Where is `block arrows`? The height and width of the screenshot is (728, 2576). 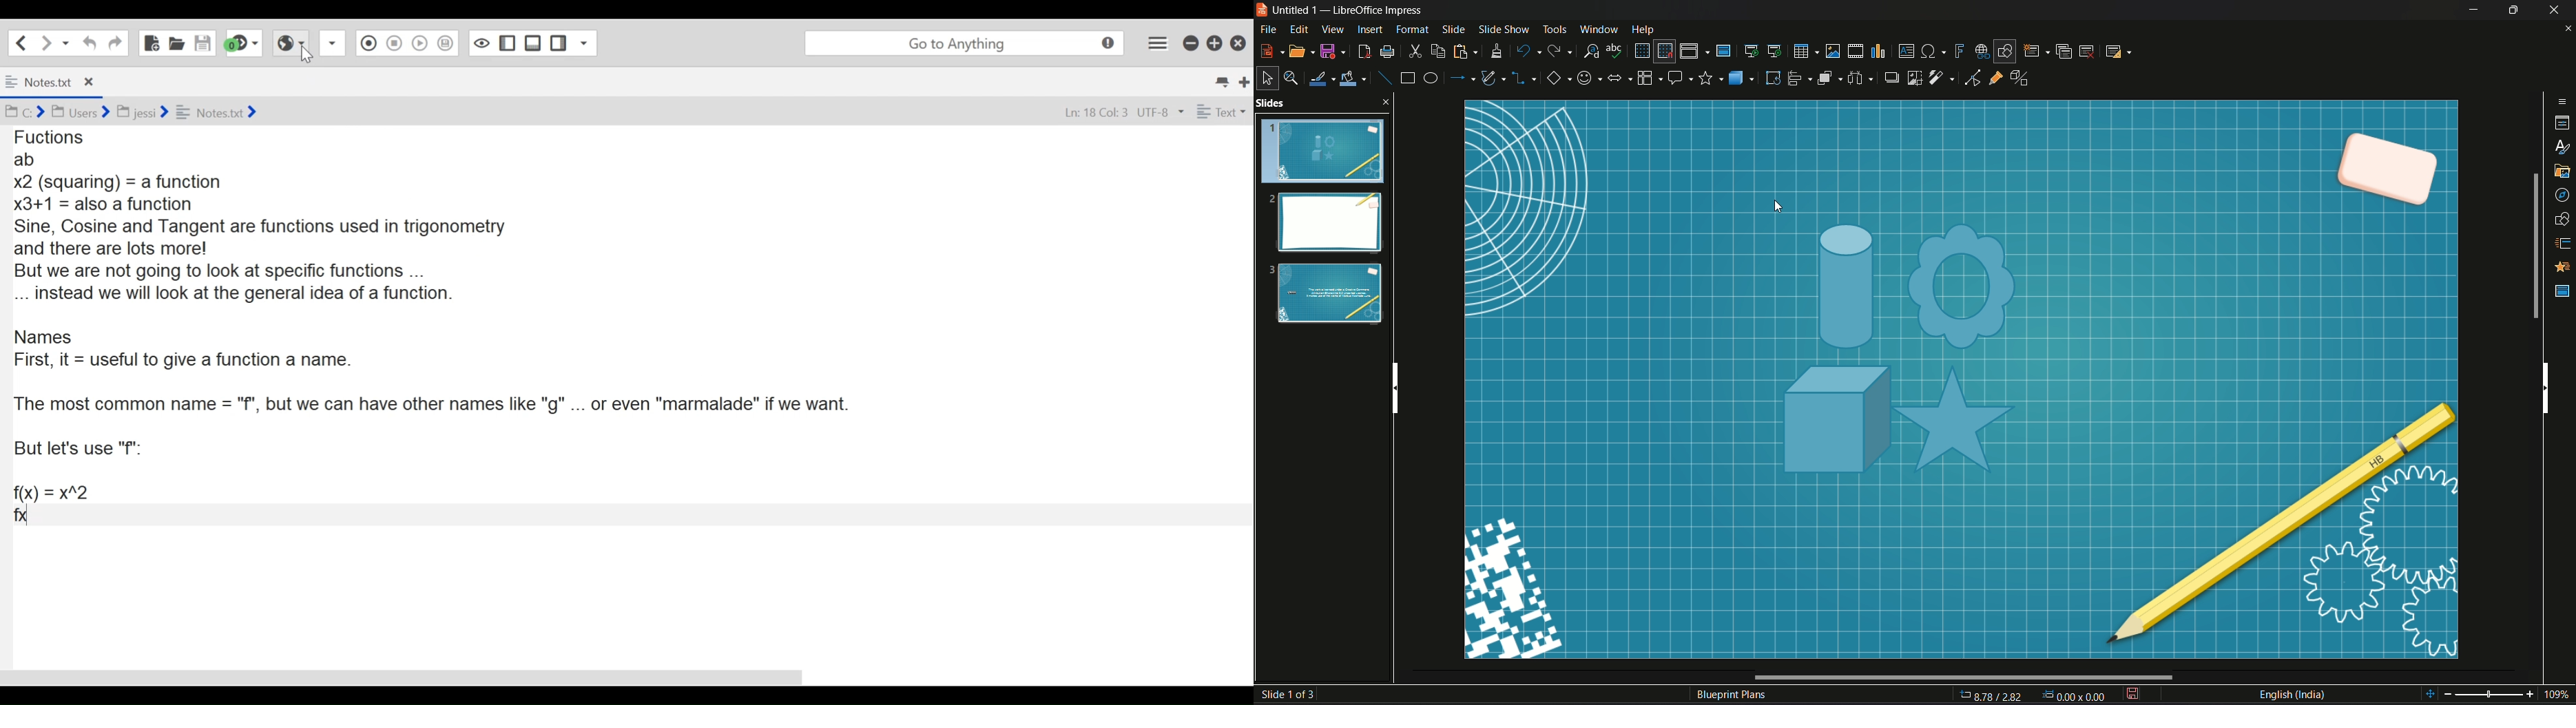
block arrows is located at coordinates (1619, 80).